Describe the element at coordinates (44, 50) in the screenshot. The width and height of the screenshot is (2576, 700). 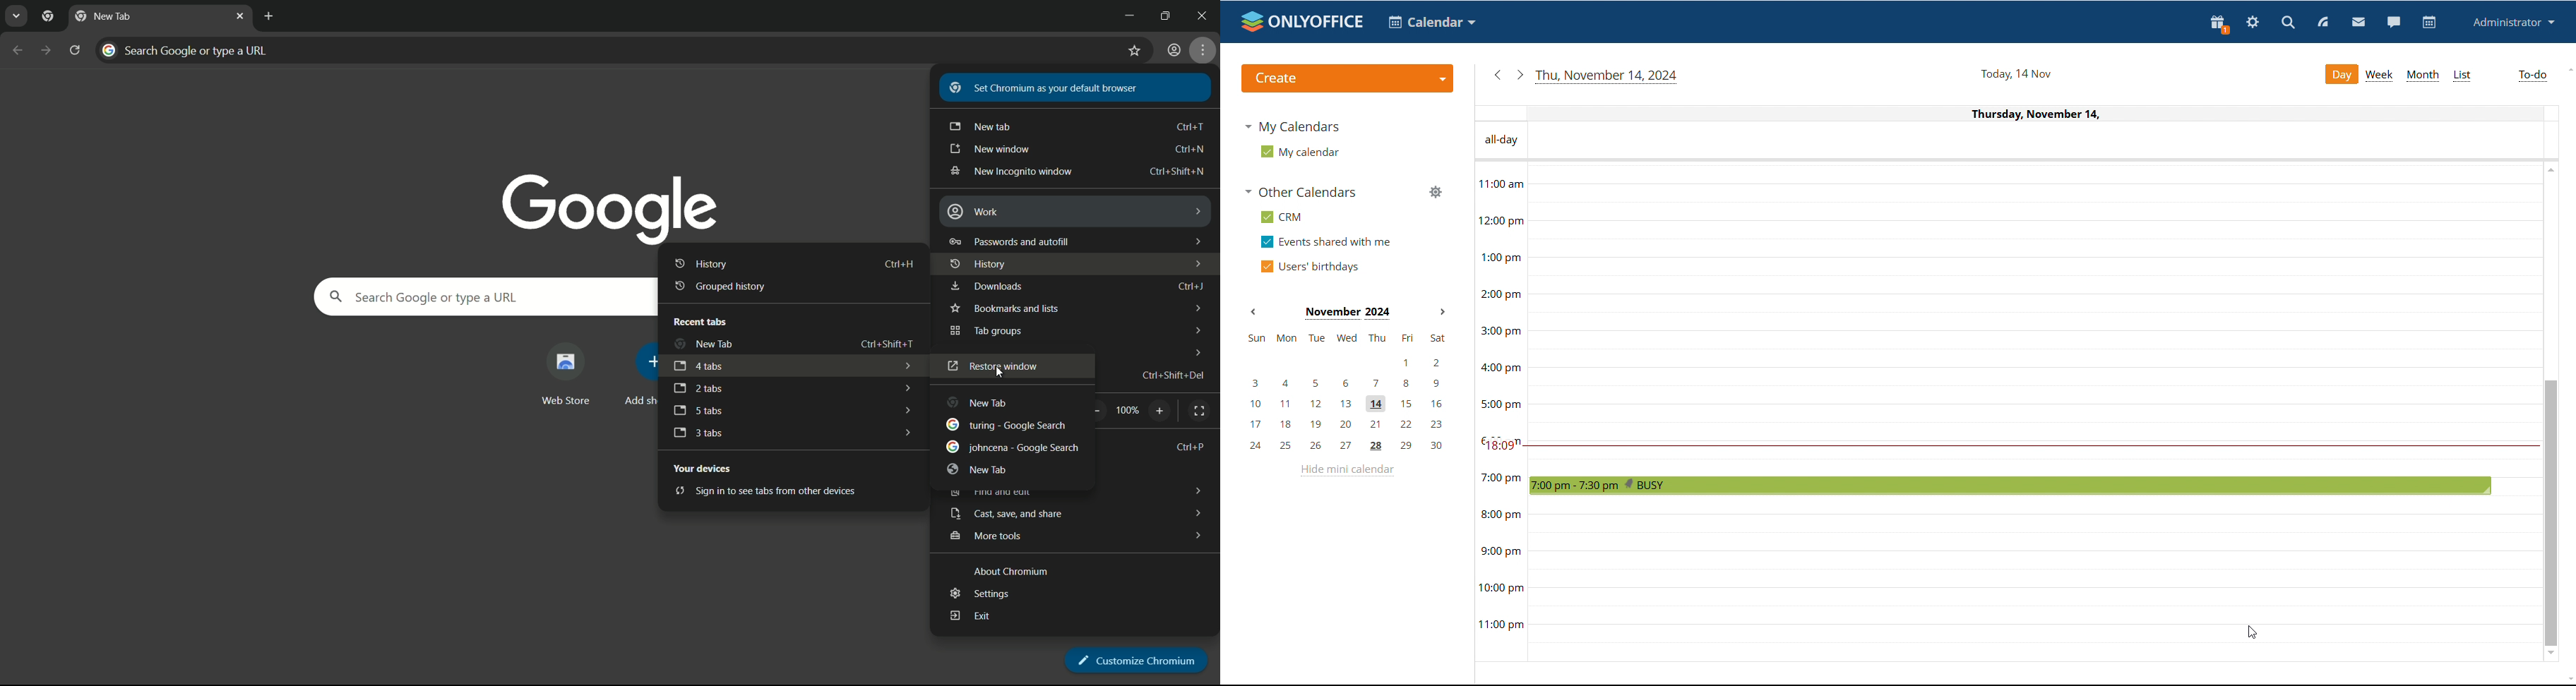
I see `forward` at that location.